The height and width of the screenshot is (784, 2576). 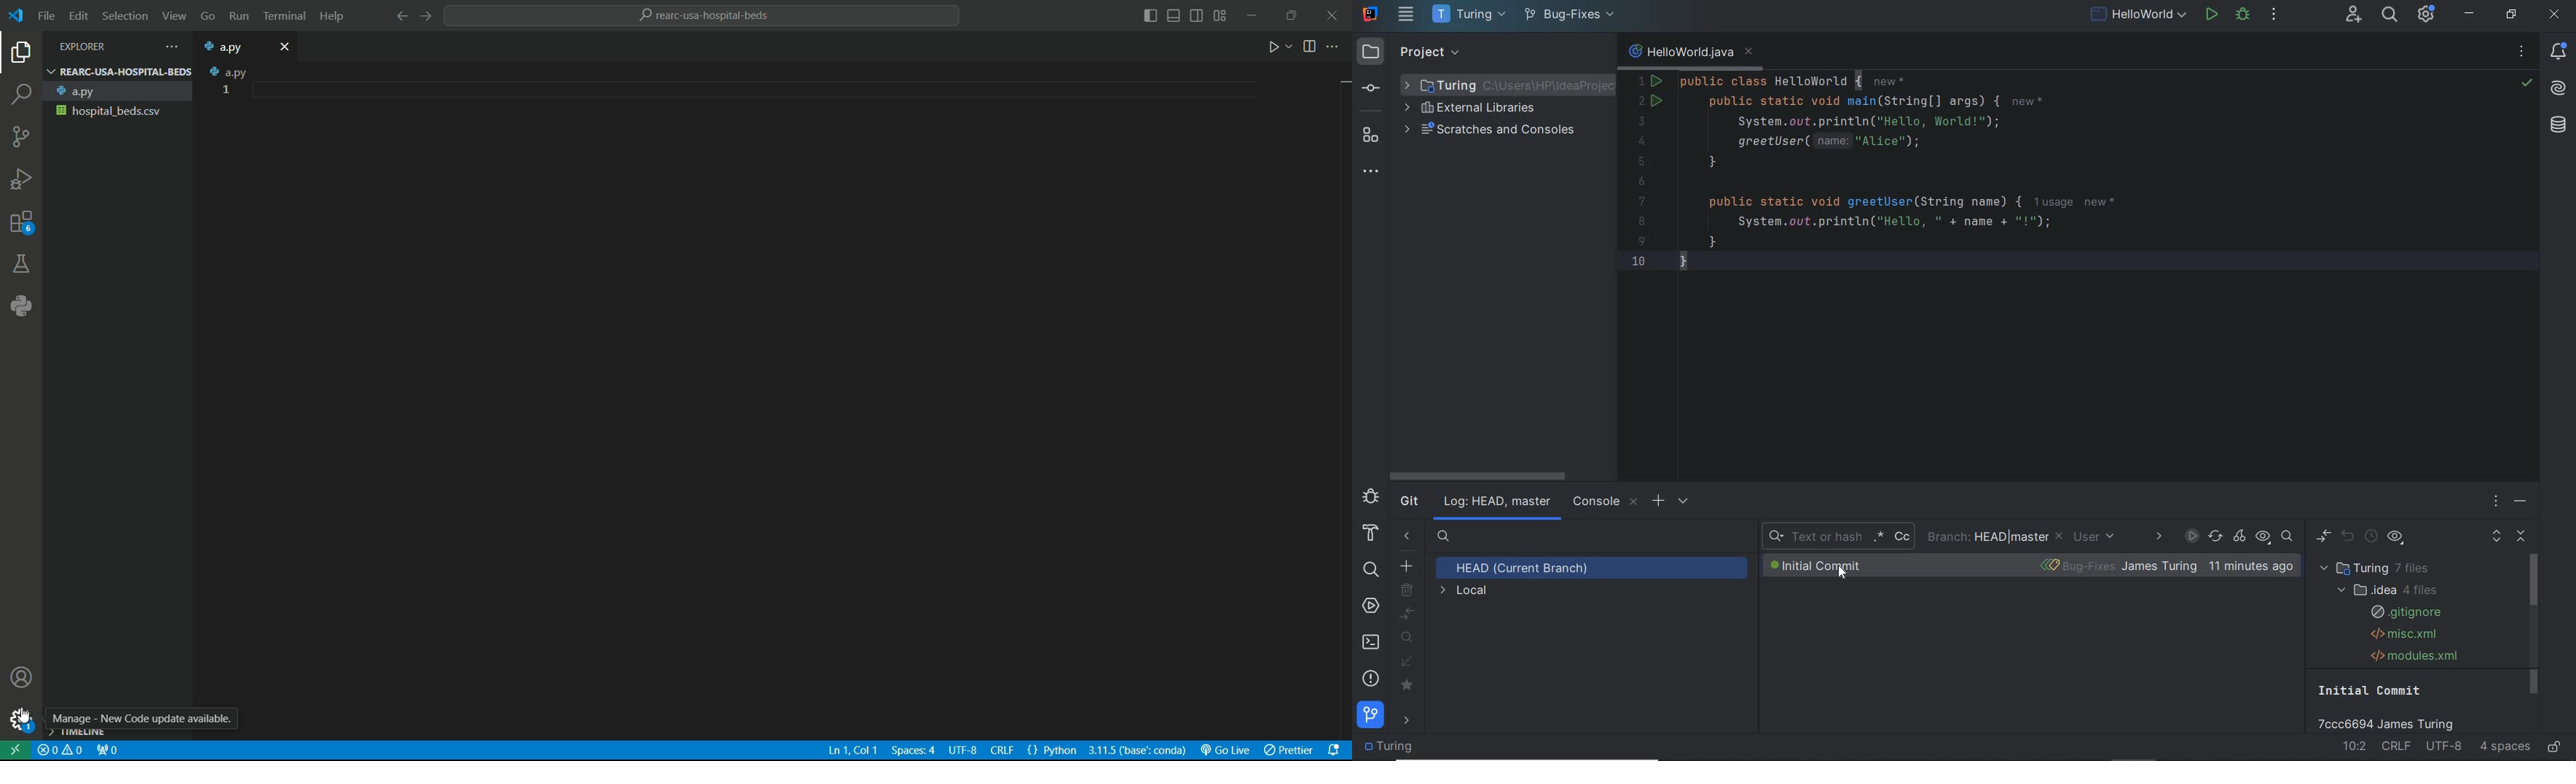 What do you see at coordinates (19, 307) in the screenshot?
I see `python` at bounding box center [19, 307].